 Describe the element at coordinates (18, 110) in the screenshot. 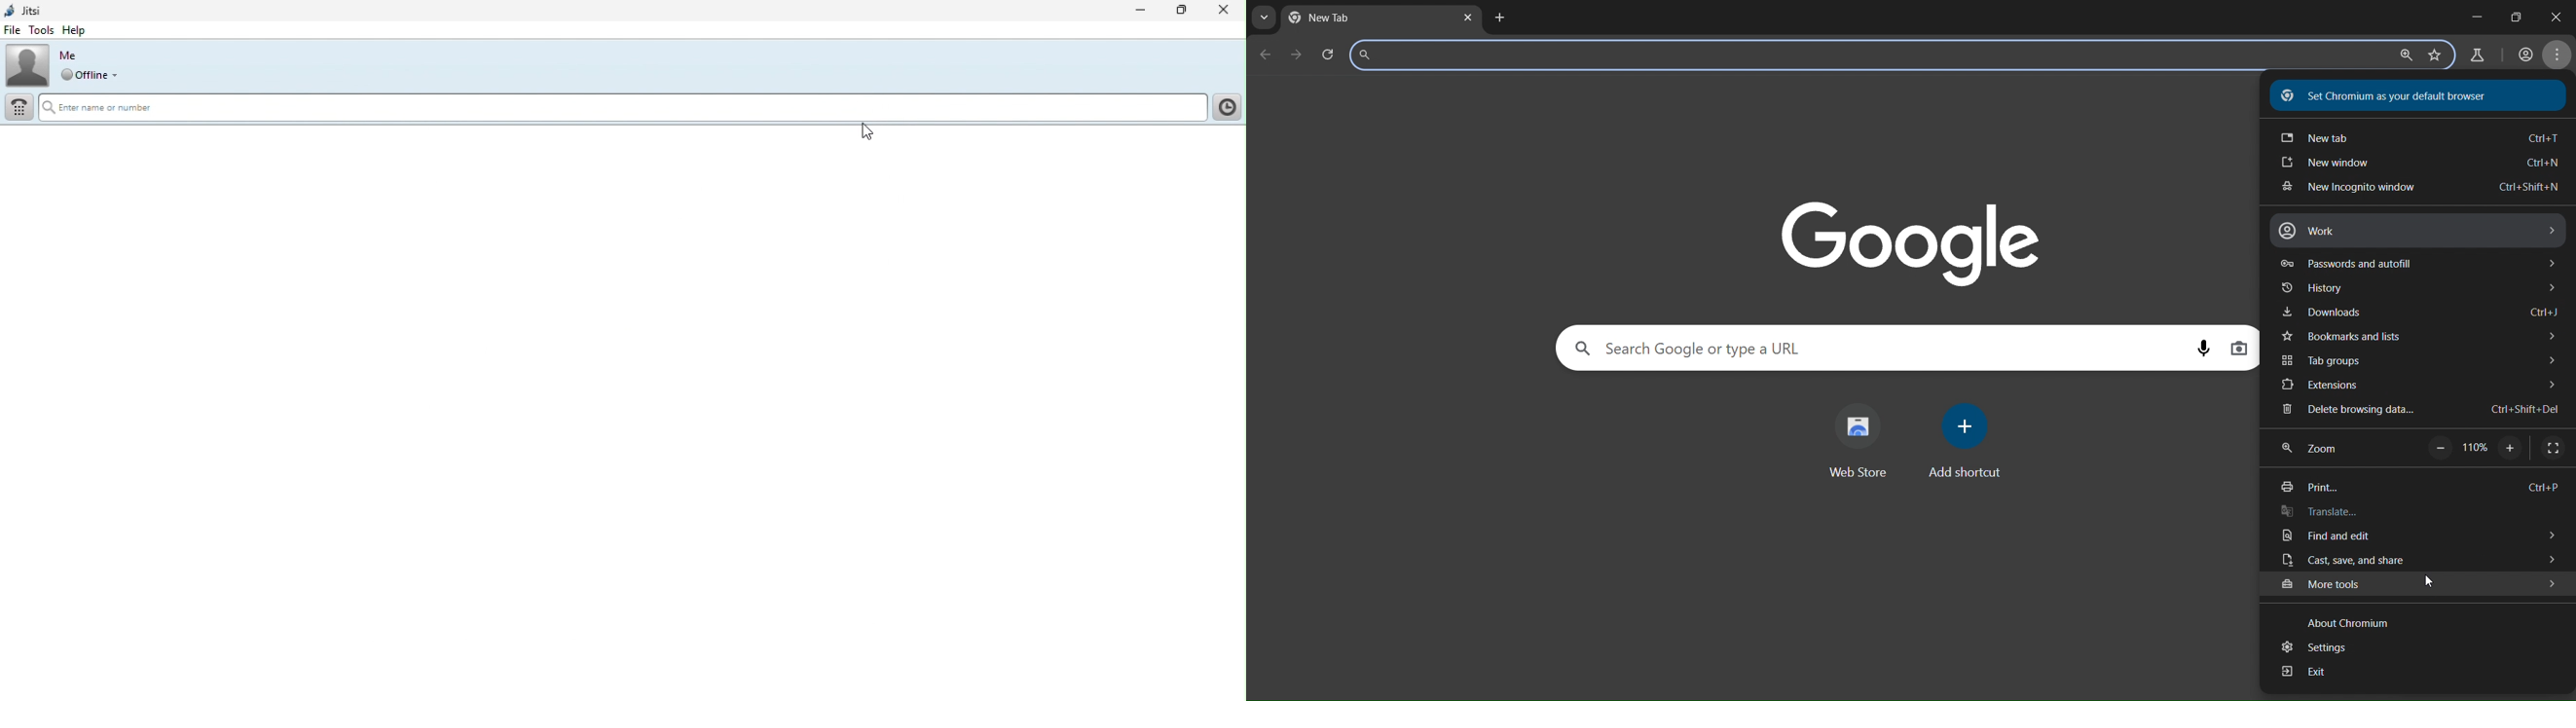

I see `Dial pad` at that location.